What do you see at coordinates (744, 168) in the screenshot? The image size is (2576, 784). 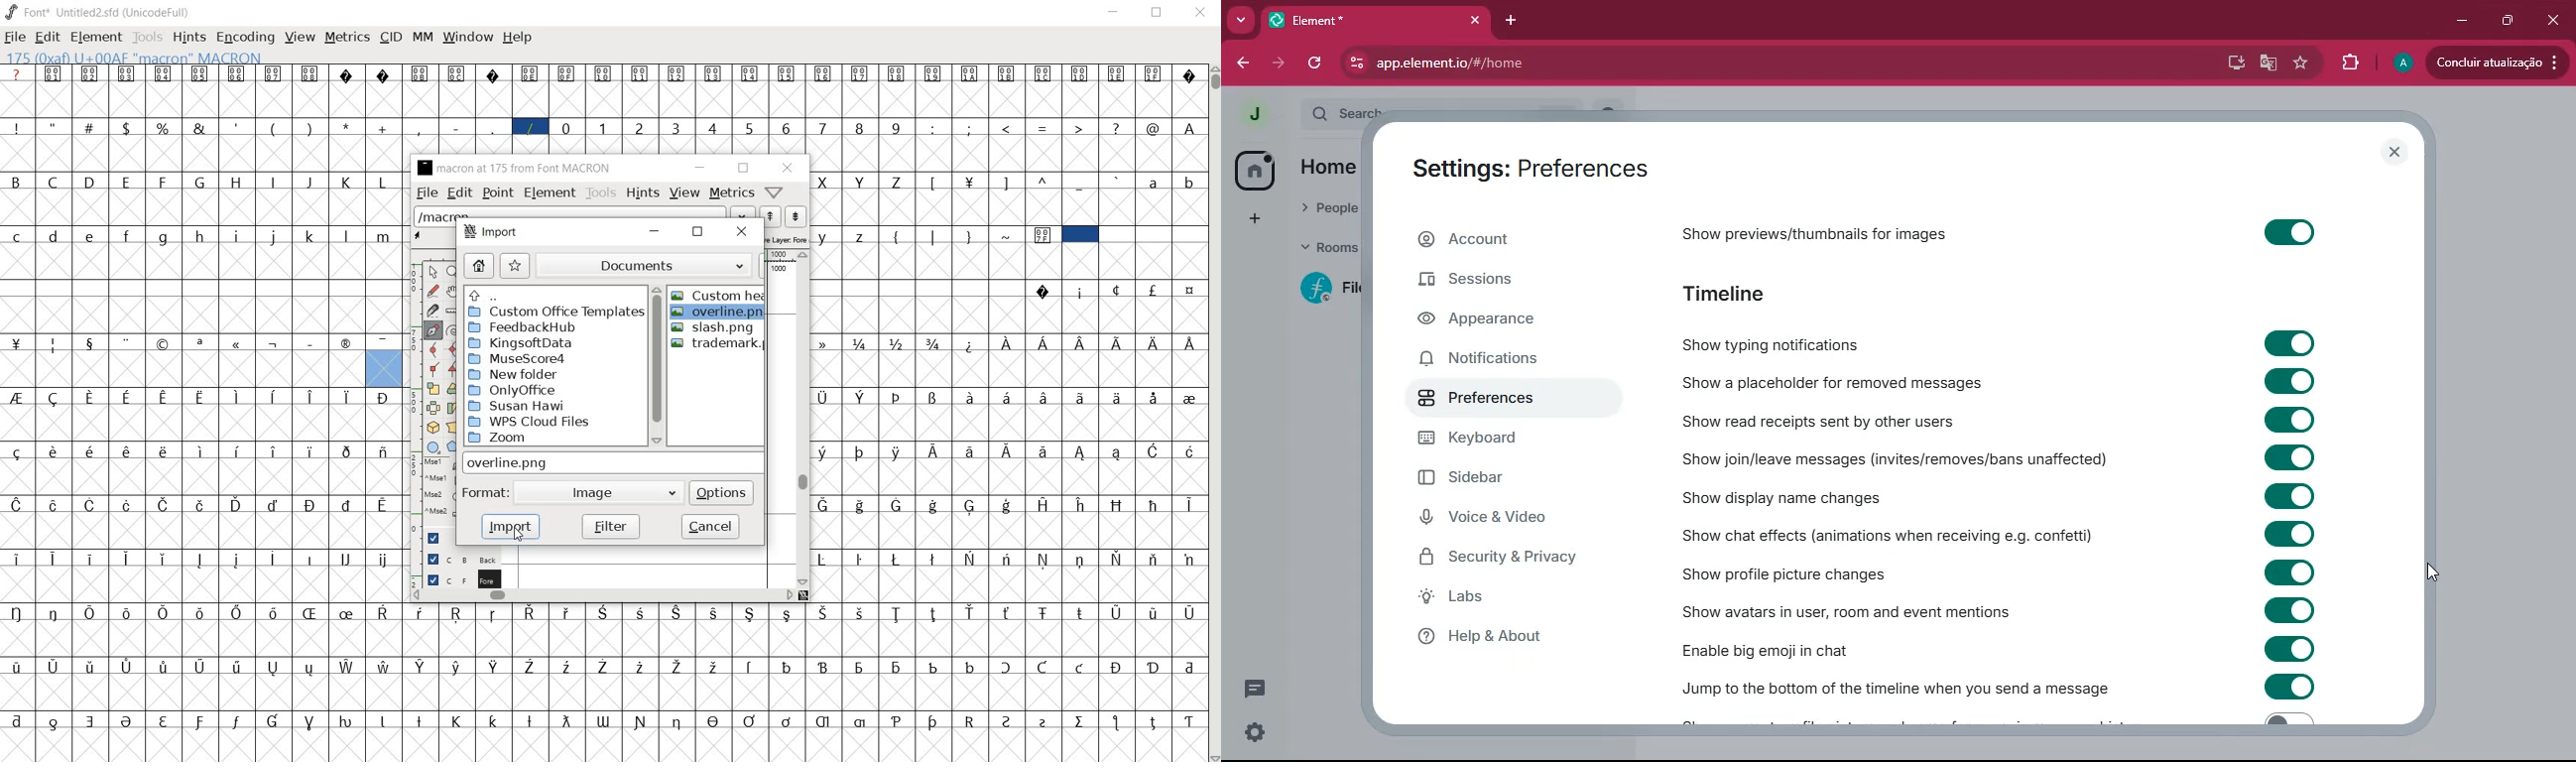 I see `maximize` at bounding box center [744, 168].